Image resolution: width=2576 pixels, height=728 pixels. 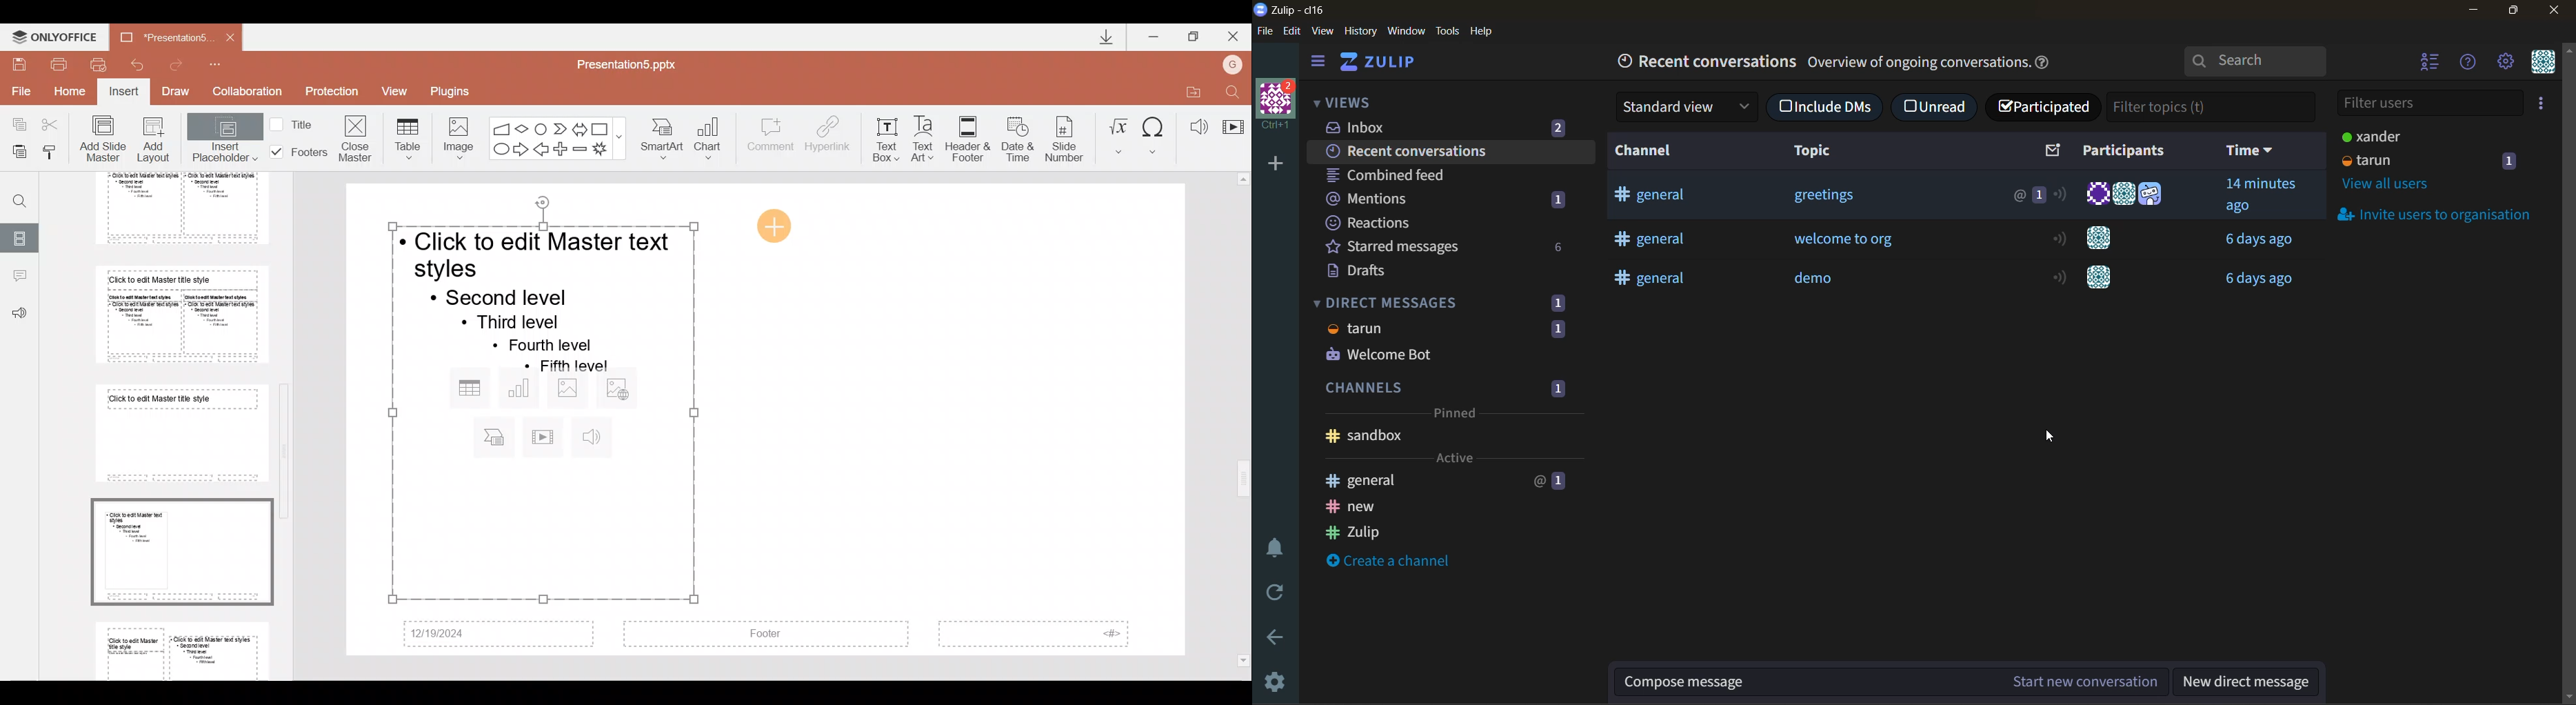 I want to click on Redo, so click(x=181, y=65).